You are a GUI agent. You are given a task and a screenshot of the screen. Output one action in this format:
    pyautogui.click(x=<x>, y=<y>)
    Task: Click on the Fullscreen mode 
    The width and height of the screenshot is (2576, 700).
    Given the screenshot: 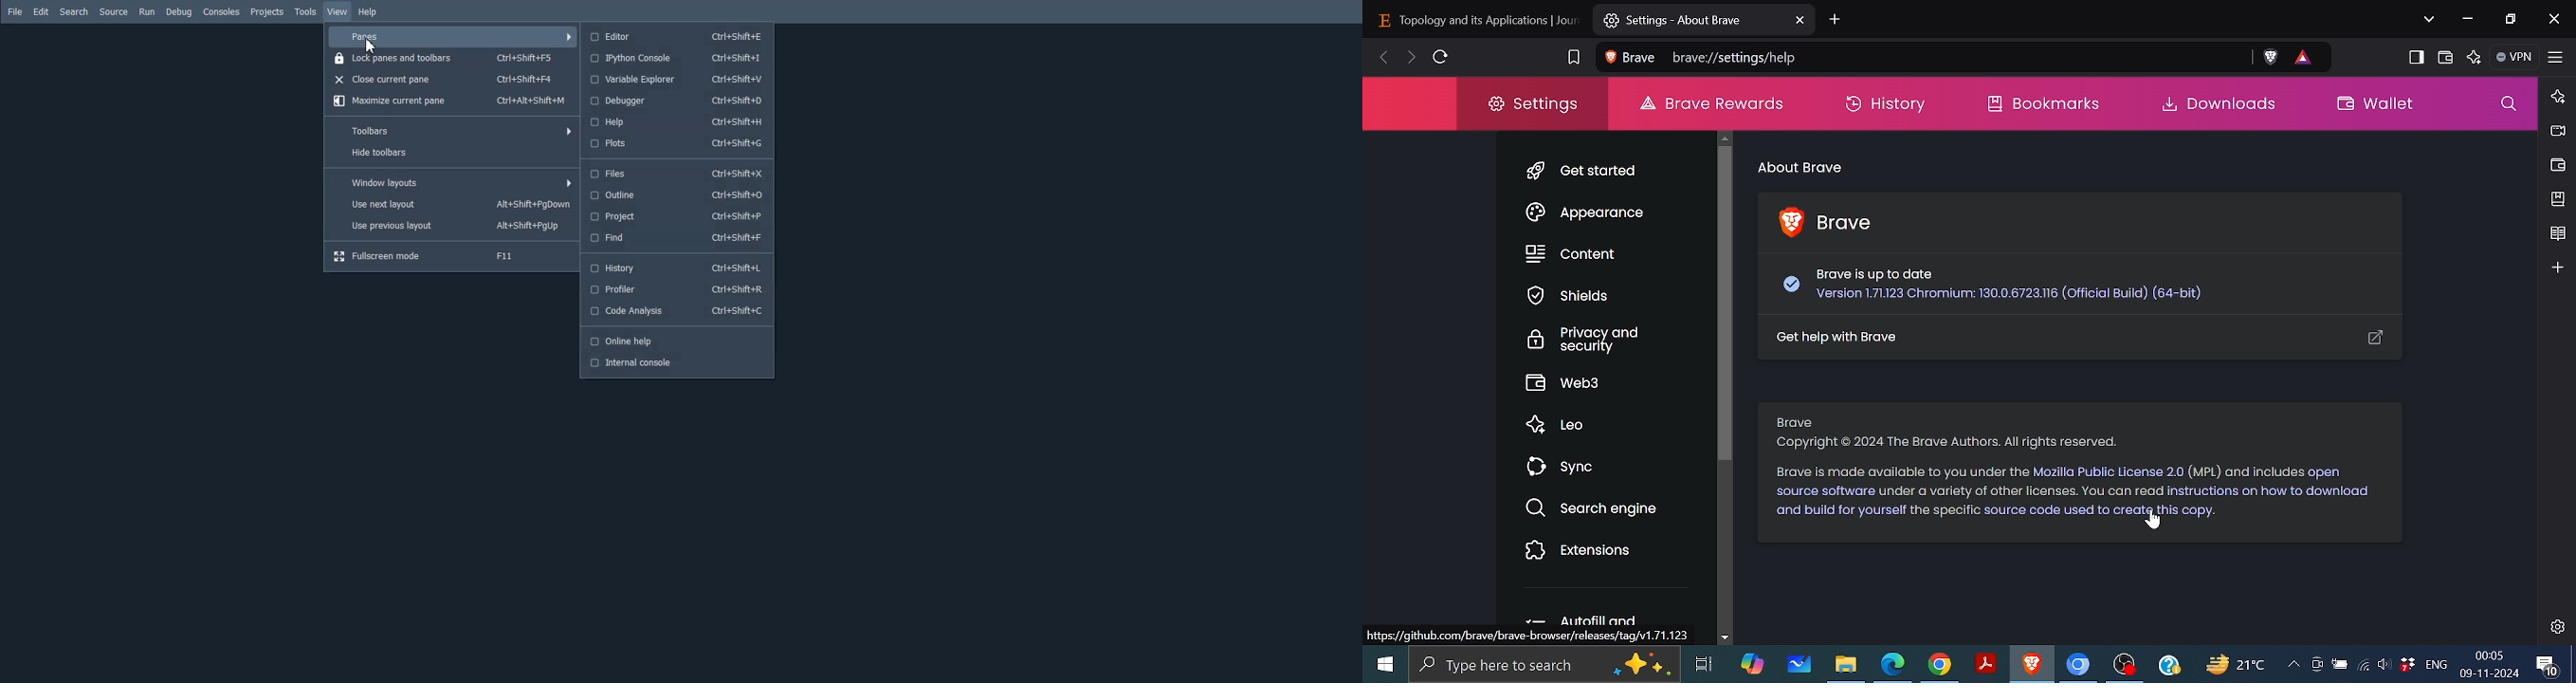 What is the action you would take?
    pyautogui.click(x=453, y=256)
    